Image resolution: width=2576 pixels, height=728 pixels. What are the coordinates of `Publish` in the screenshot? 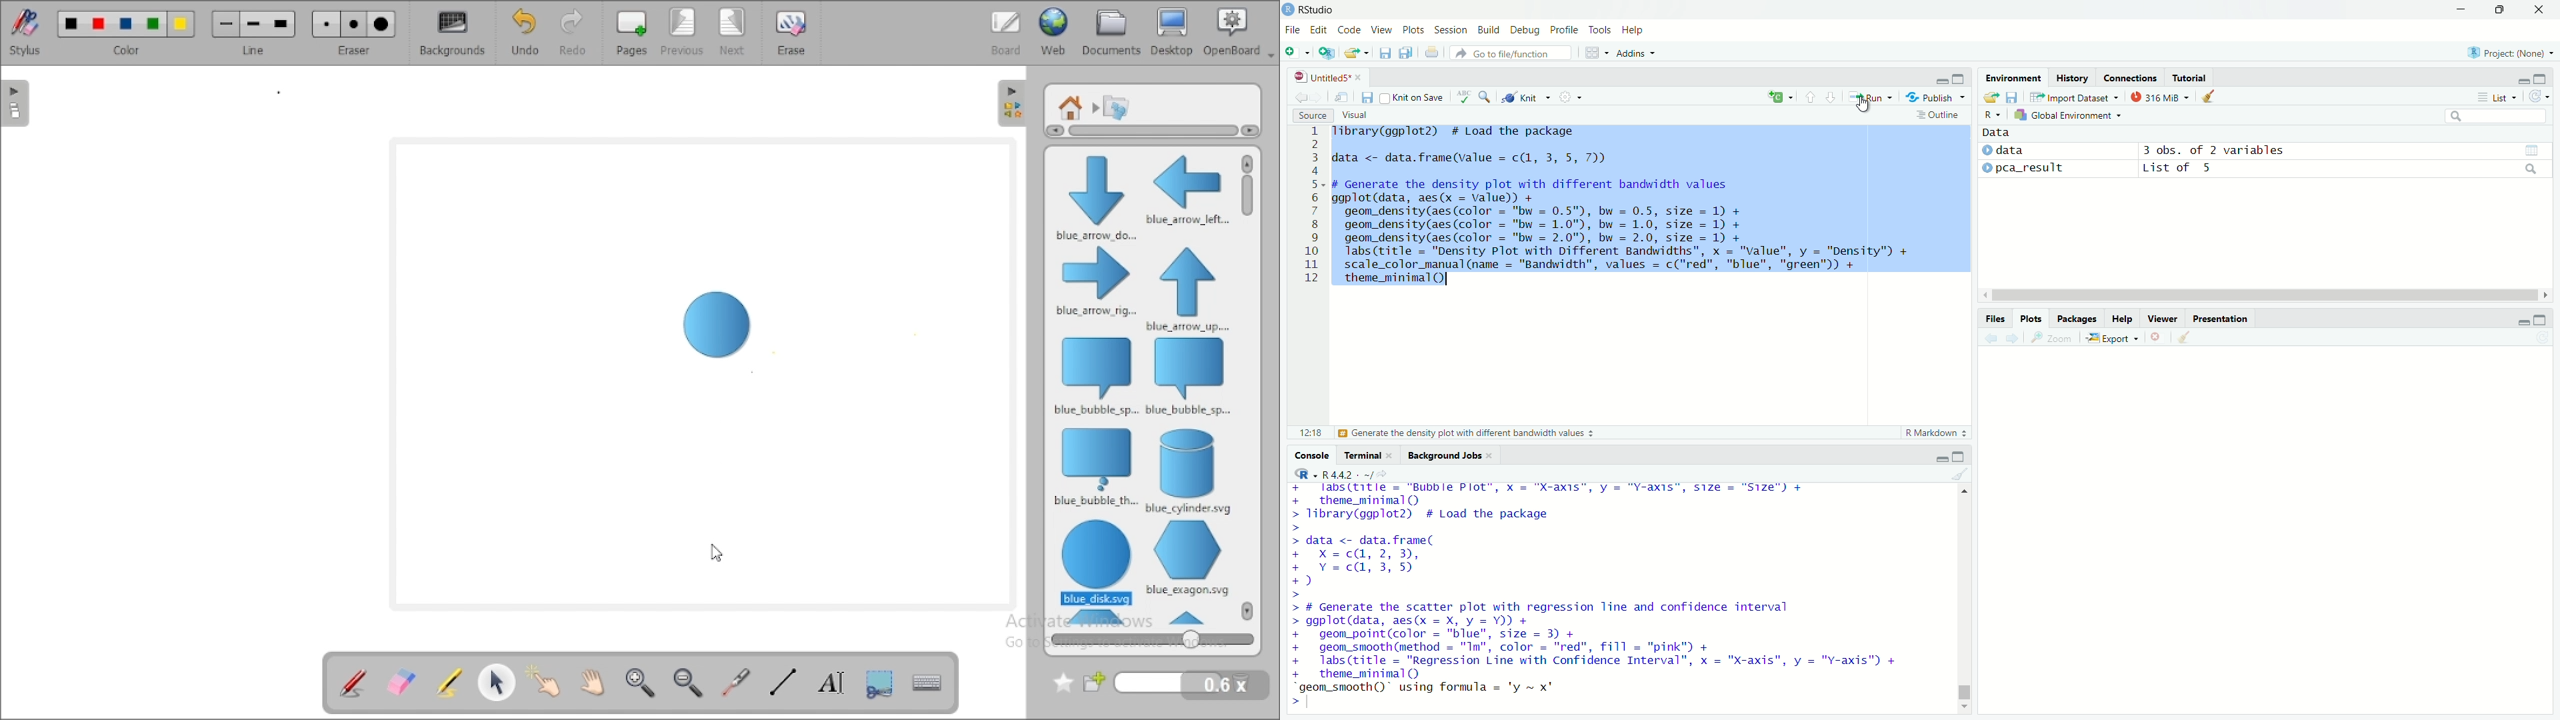 It's located at (1935, 96).